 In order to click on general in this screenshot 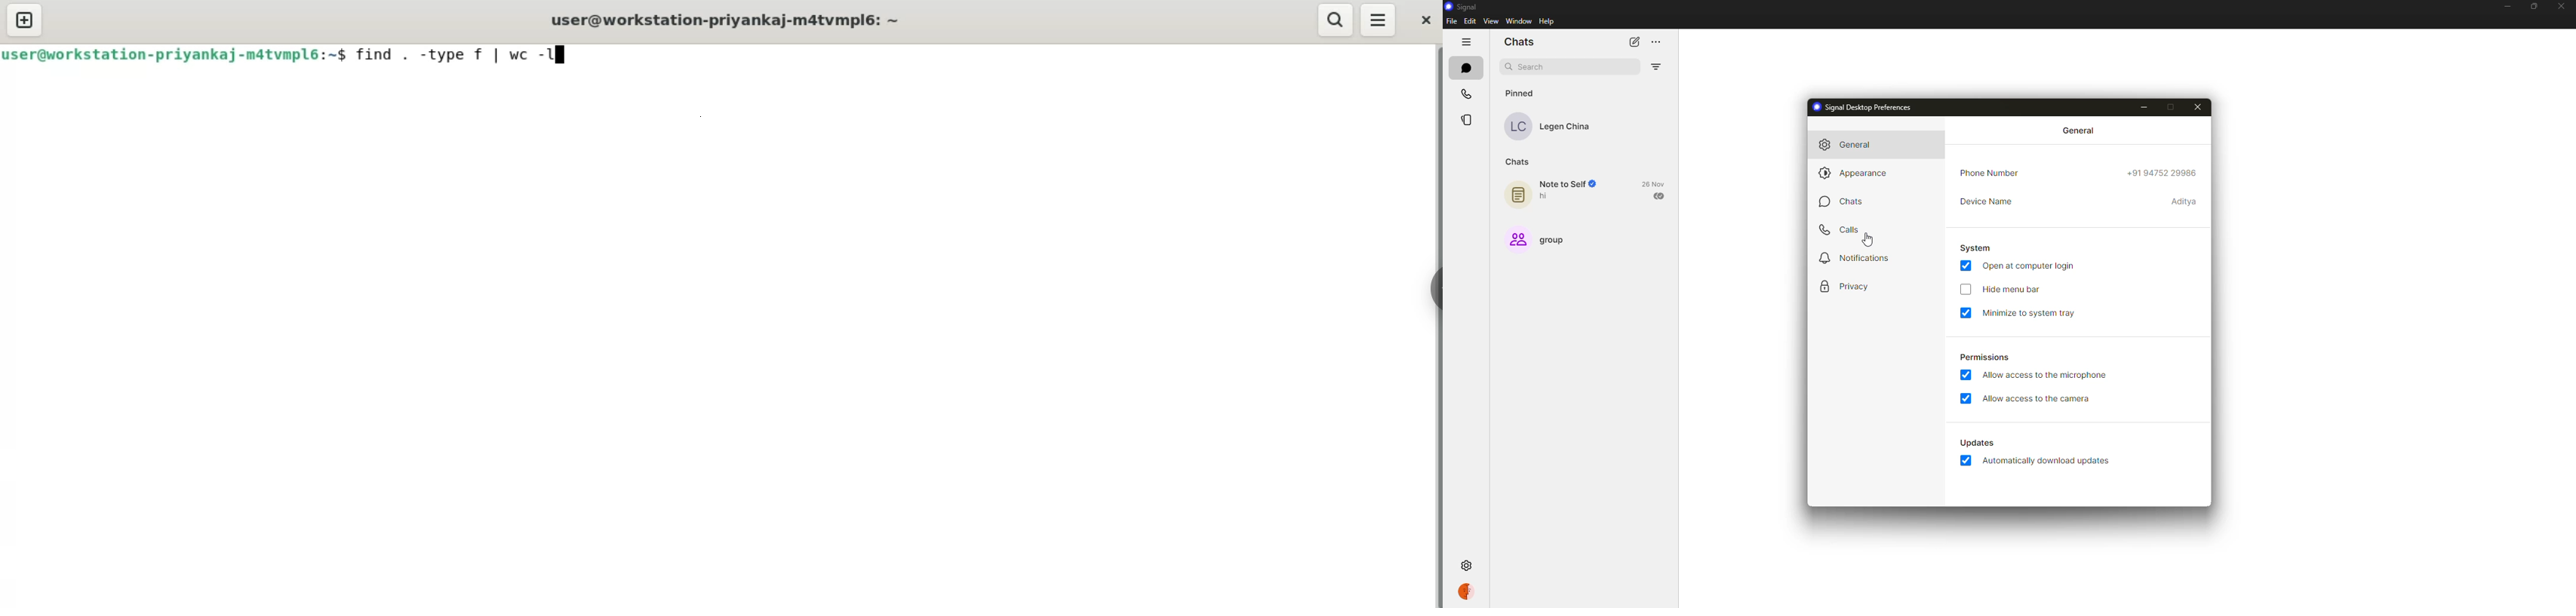, I will do `click(2077, 131)`.